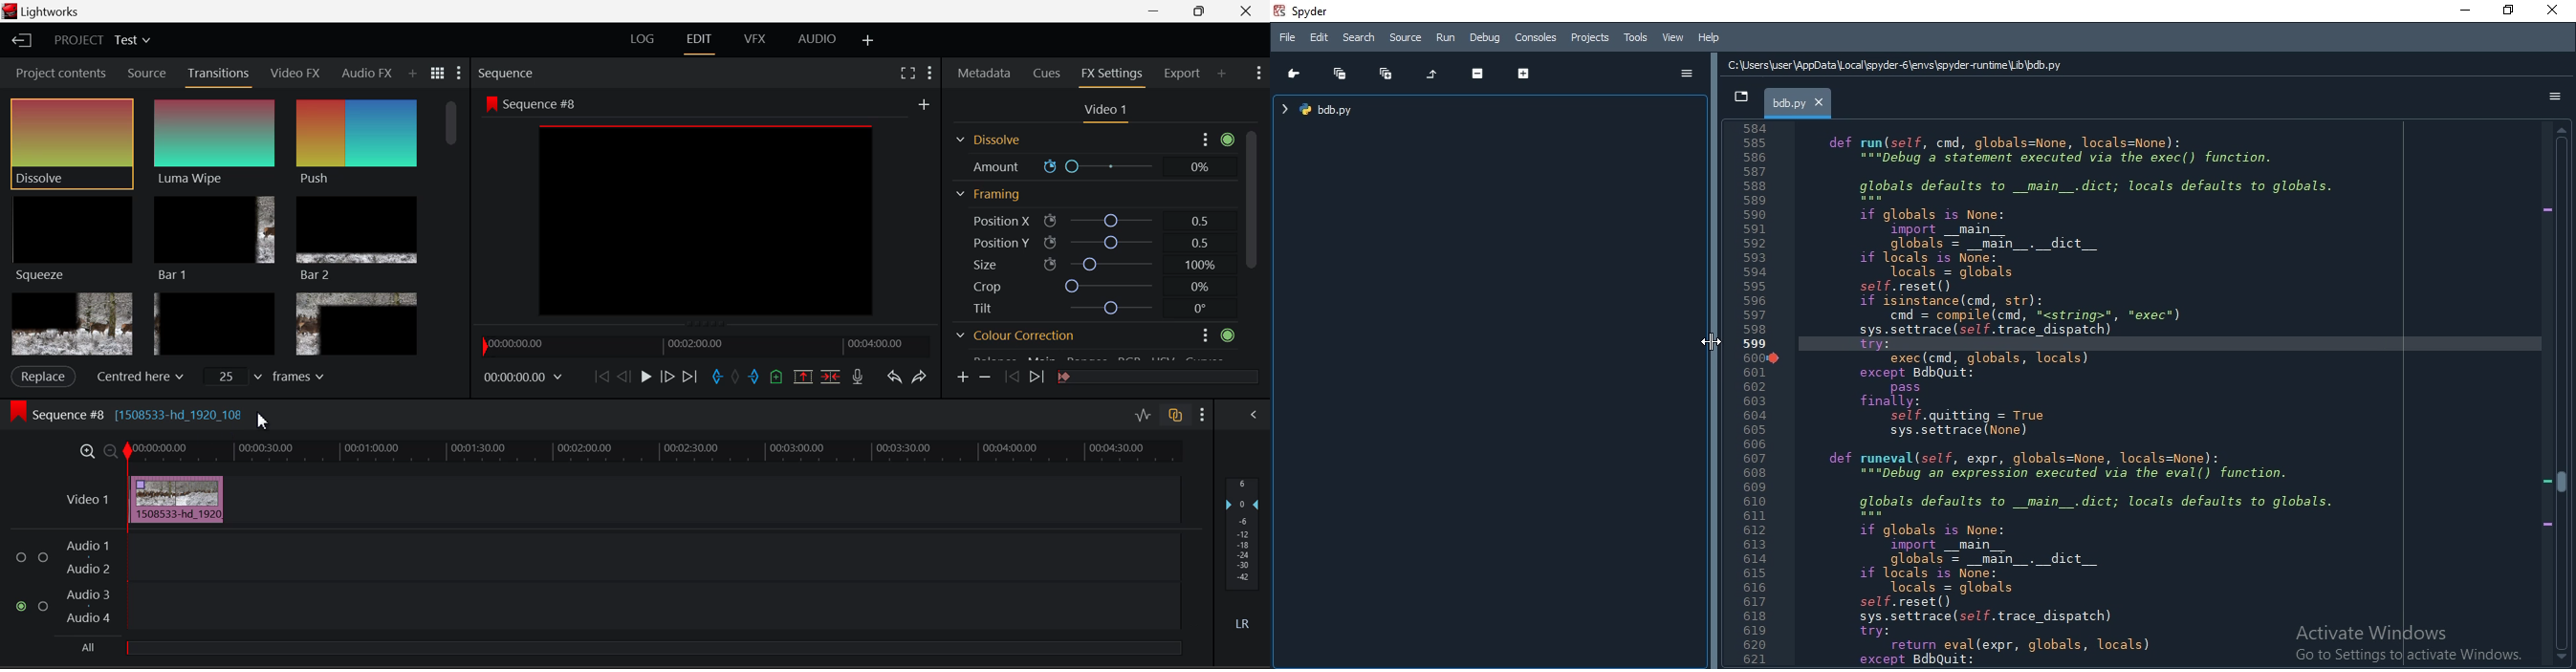  What do you see at coordinates (266, 425) in the screenshot?
I see `Cursor Position AFTER_LAST_ACTION` at bounding box center [266, 425].